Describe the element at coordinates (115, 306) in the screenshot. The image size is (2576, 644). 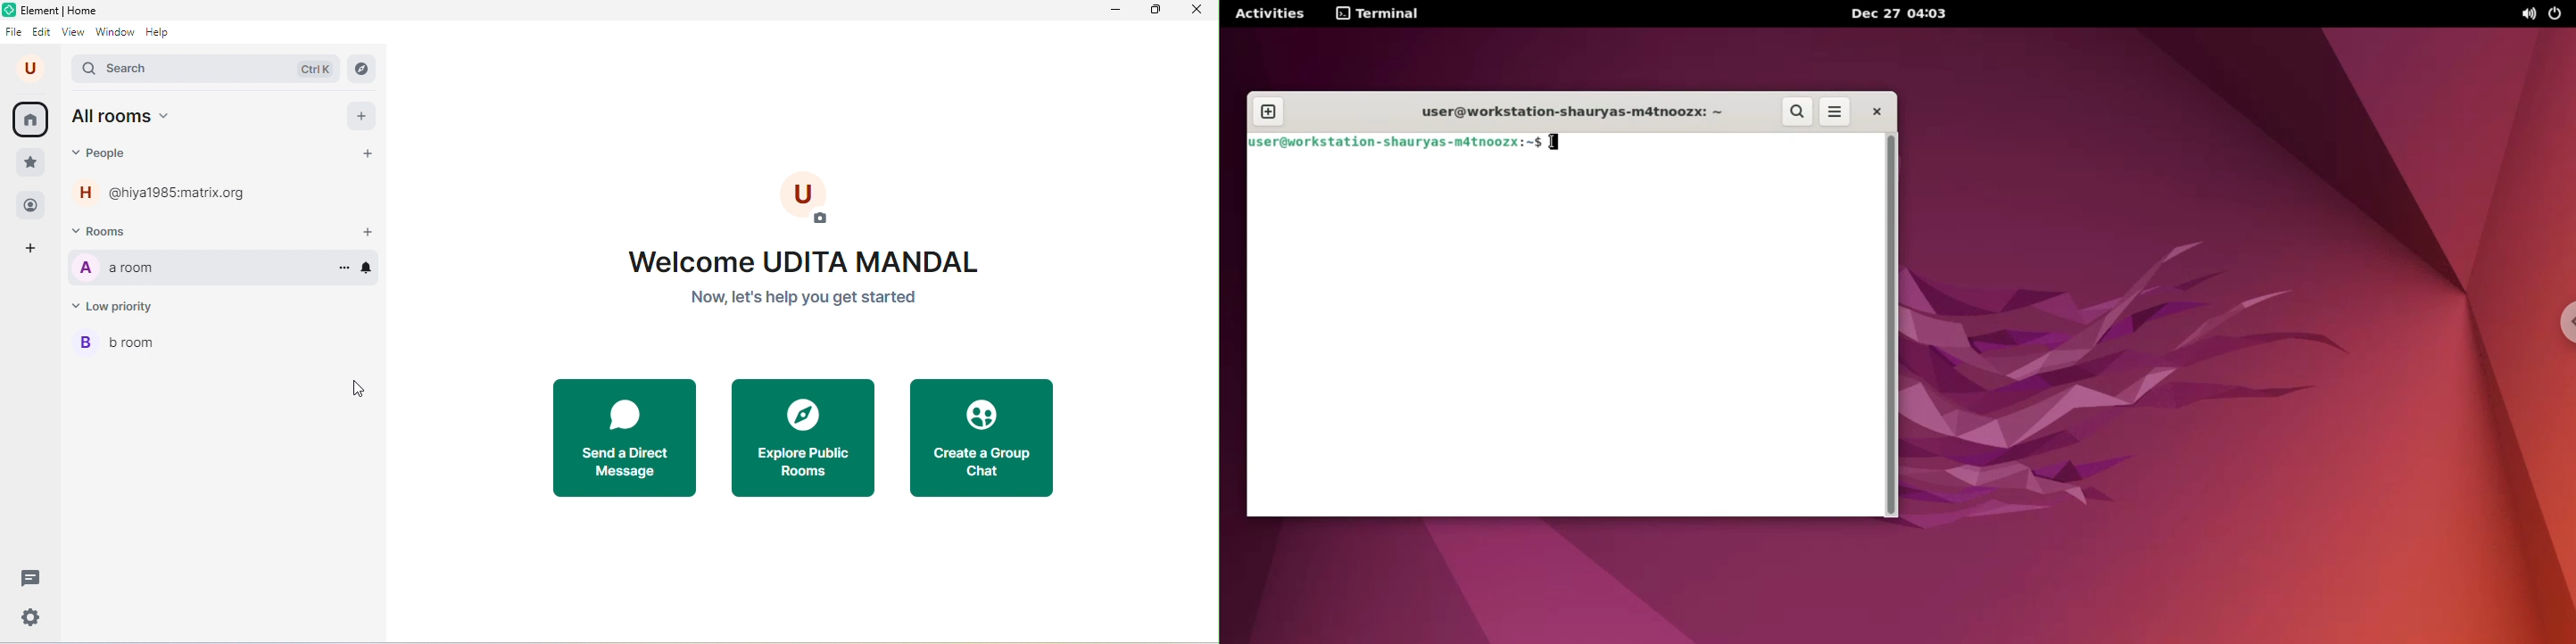
I see `low priority` at that location.